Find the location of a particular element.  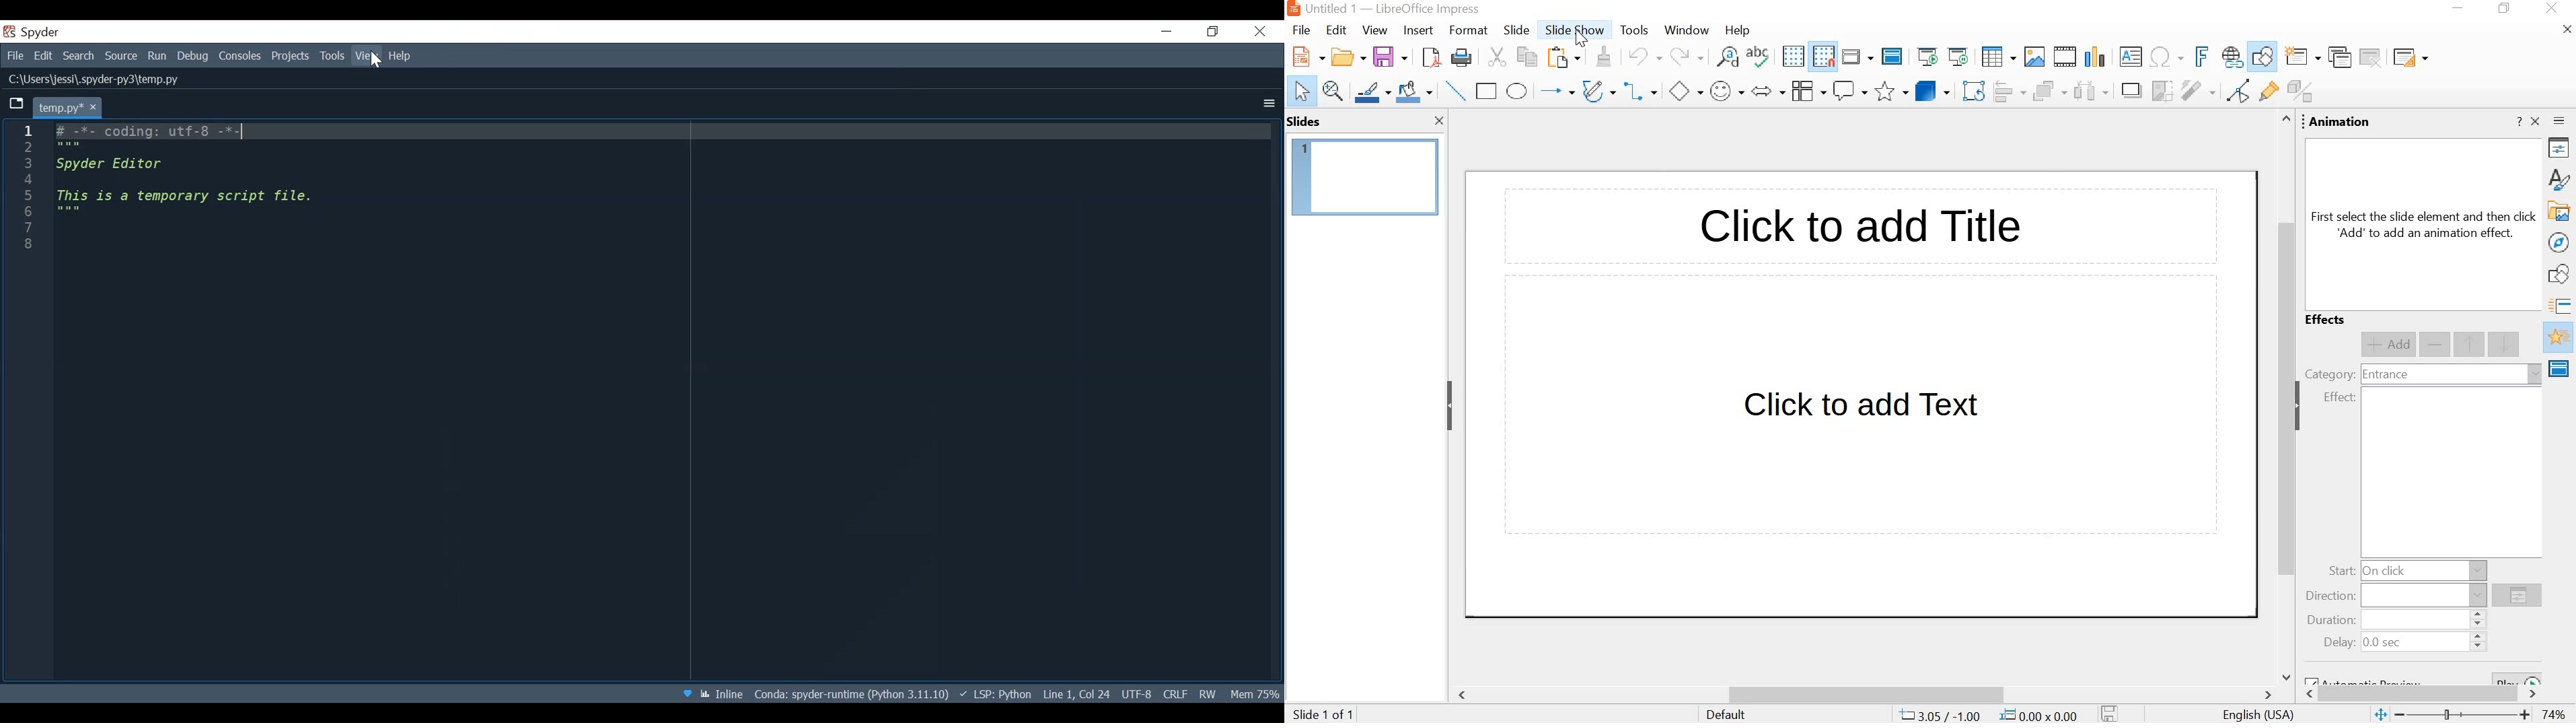

shadow is located at coordinates (2131, 92).